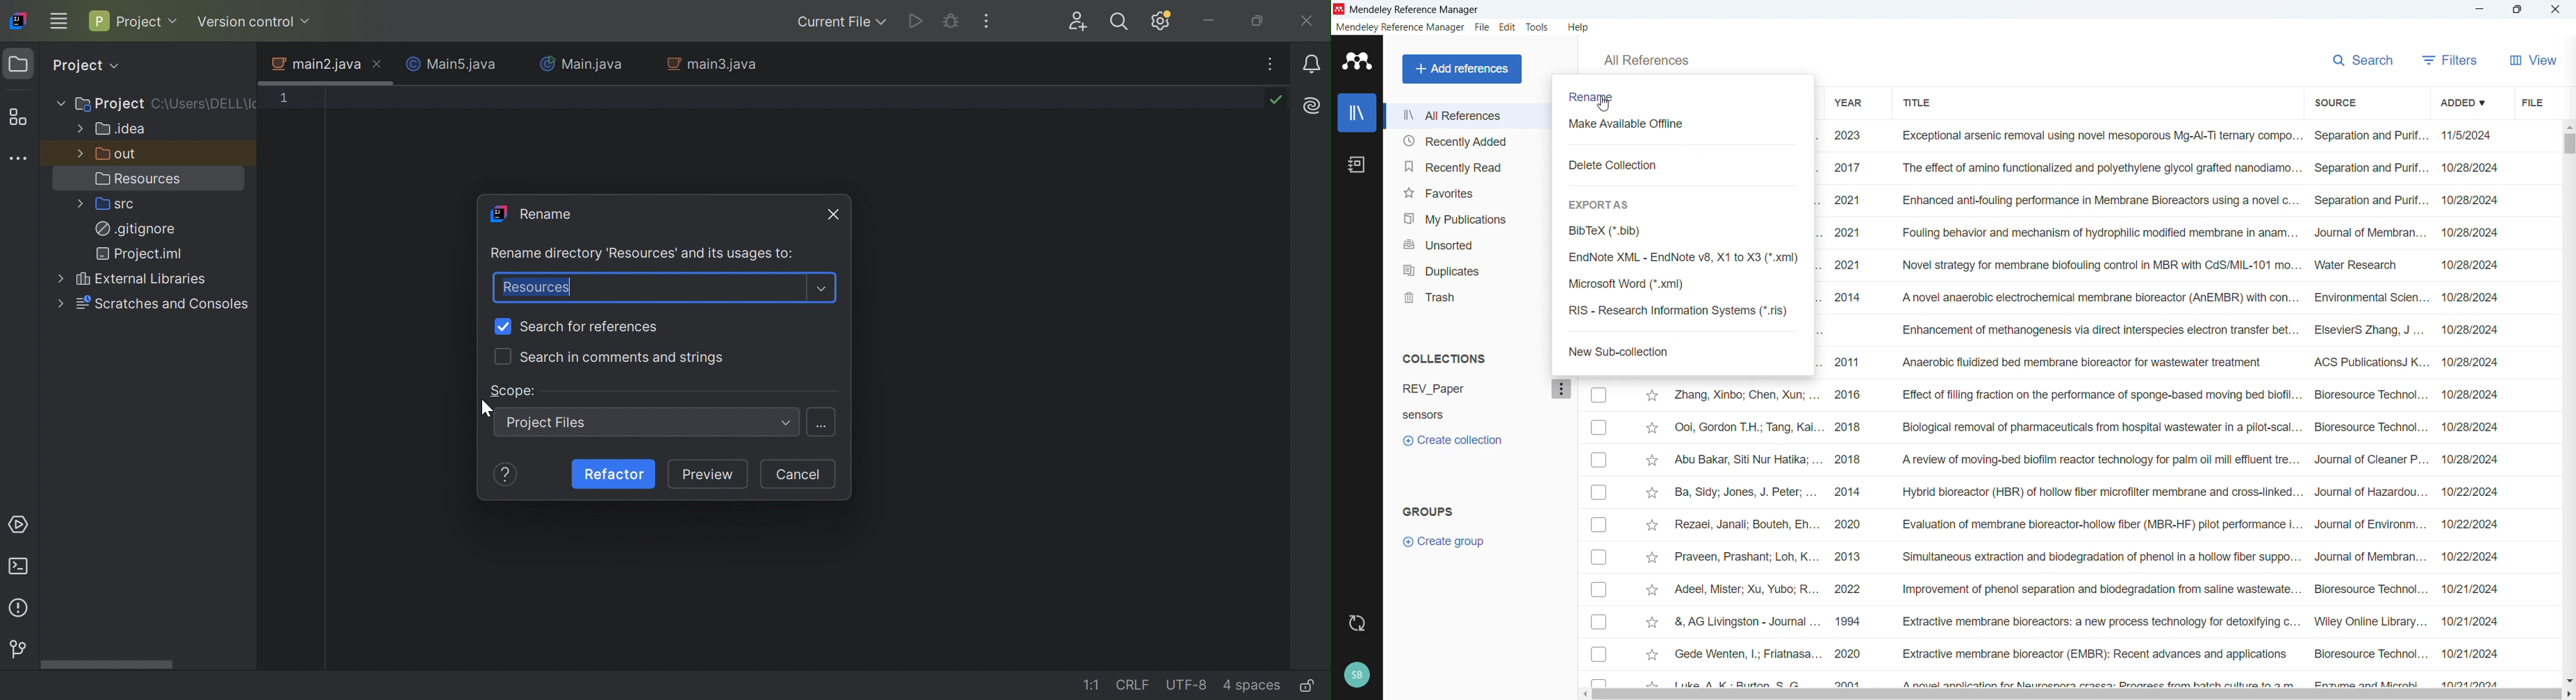 This screenshot has width=2576, height=700. I want to click on Mendeley reference manager, so click(1415, 10).